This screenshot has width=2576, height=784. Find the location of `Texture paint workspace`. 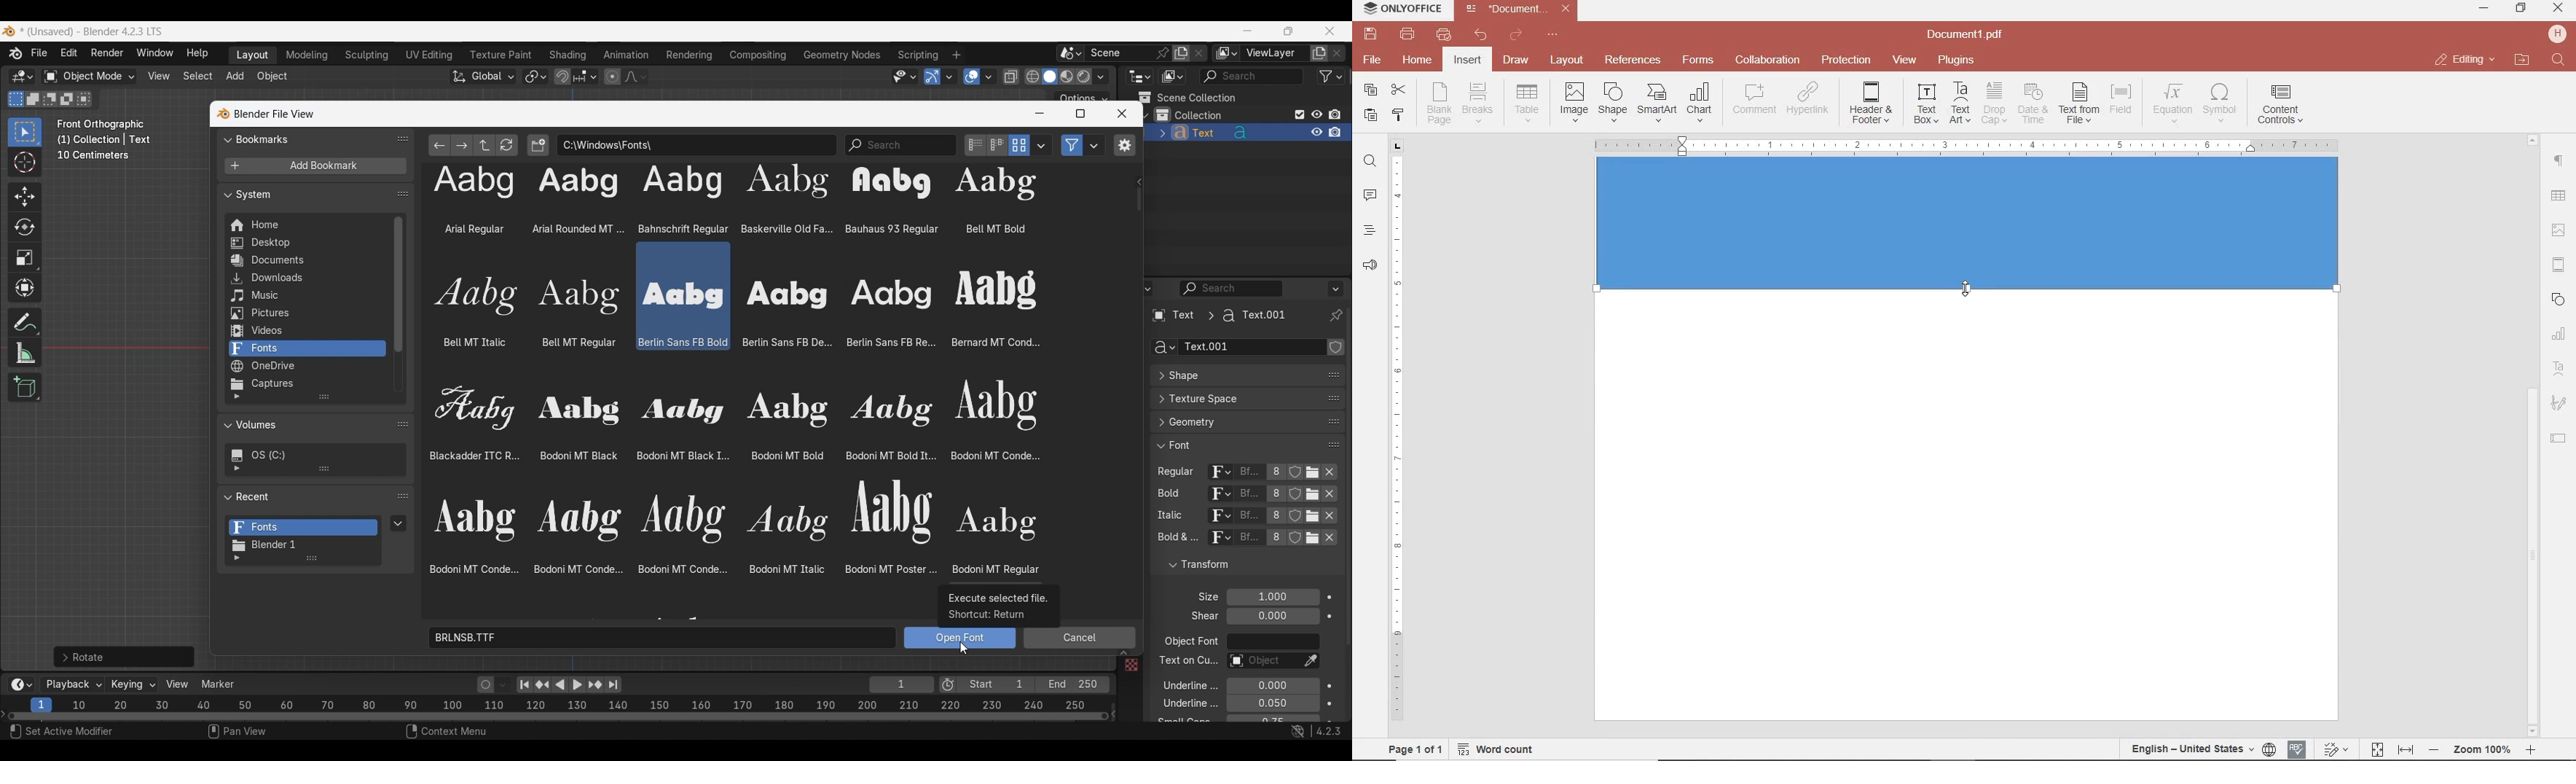

Texture paint workspace is located at coordinates (502, 55).